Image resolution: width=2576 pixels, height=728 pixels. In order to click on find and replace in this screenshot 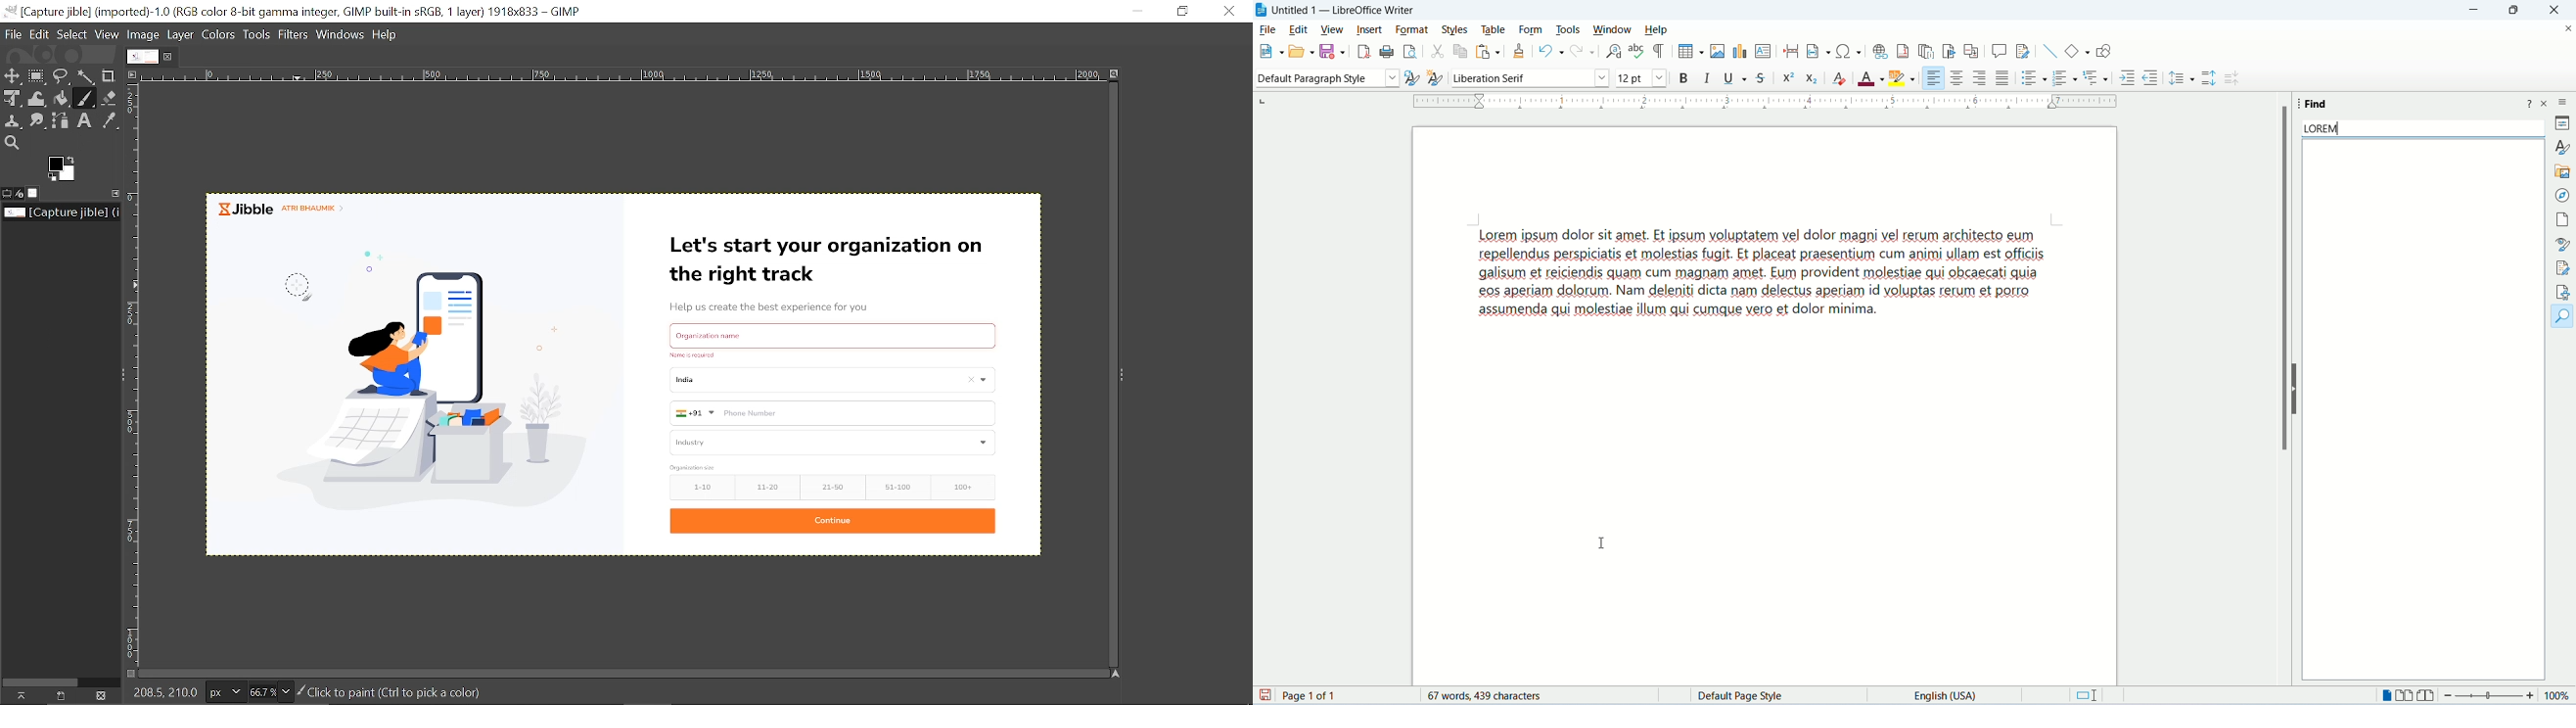, I will do `click(1613, 52)`.